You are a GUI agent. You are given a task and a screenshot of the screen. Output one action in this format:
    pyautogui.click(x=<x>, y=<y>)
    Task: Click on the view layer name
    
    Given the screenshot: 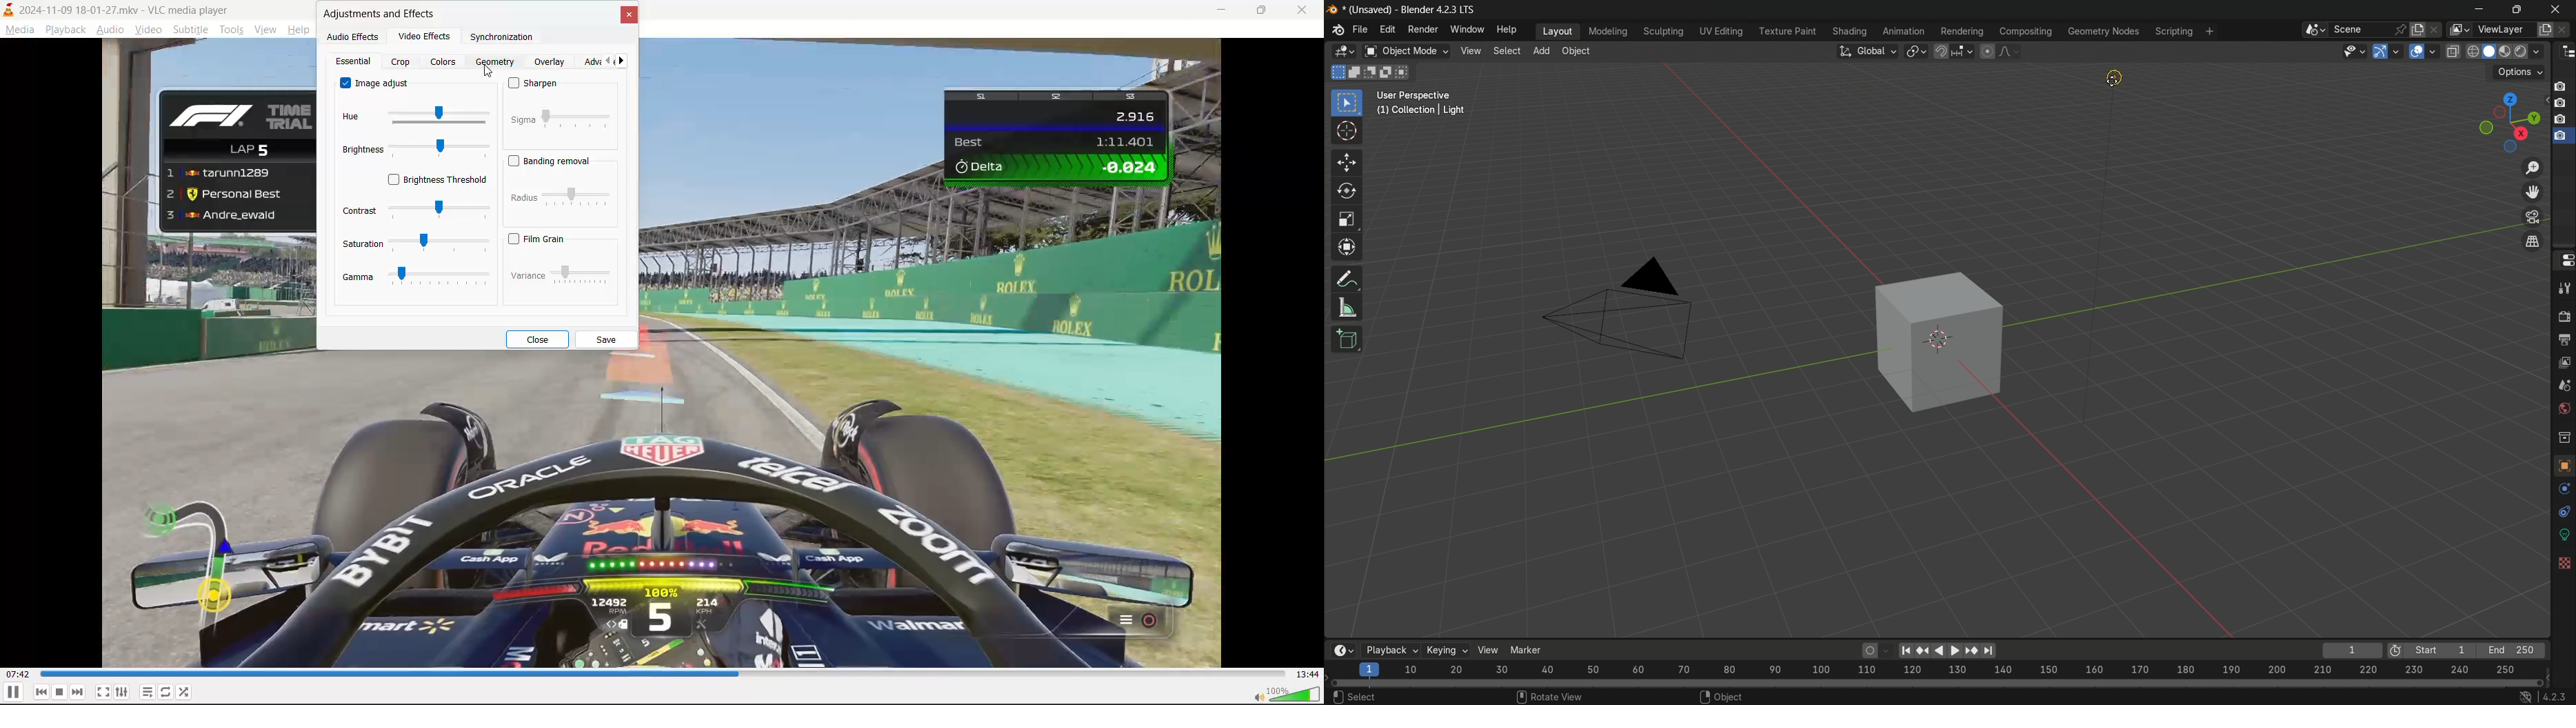 What is the action you would take?
    pyautogui.click(x=2503, y=29)
    